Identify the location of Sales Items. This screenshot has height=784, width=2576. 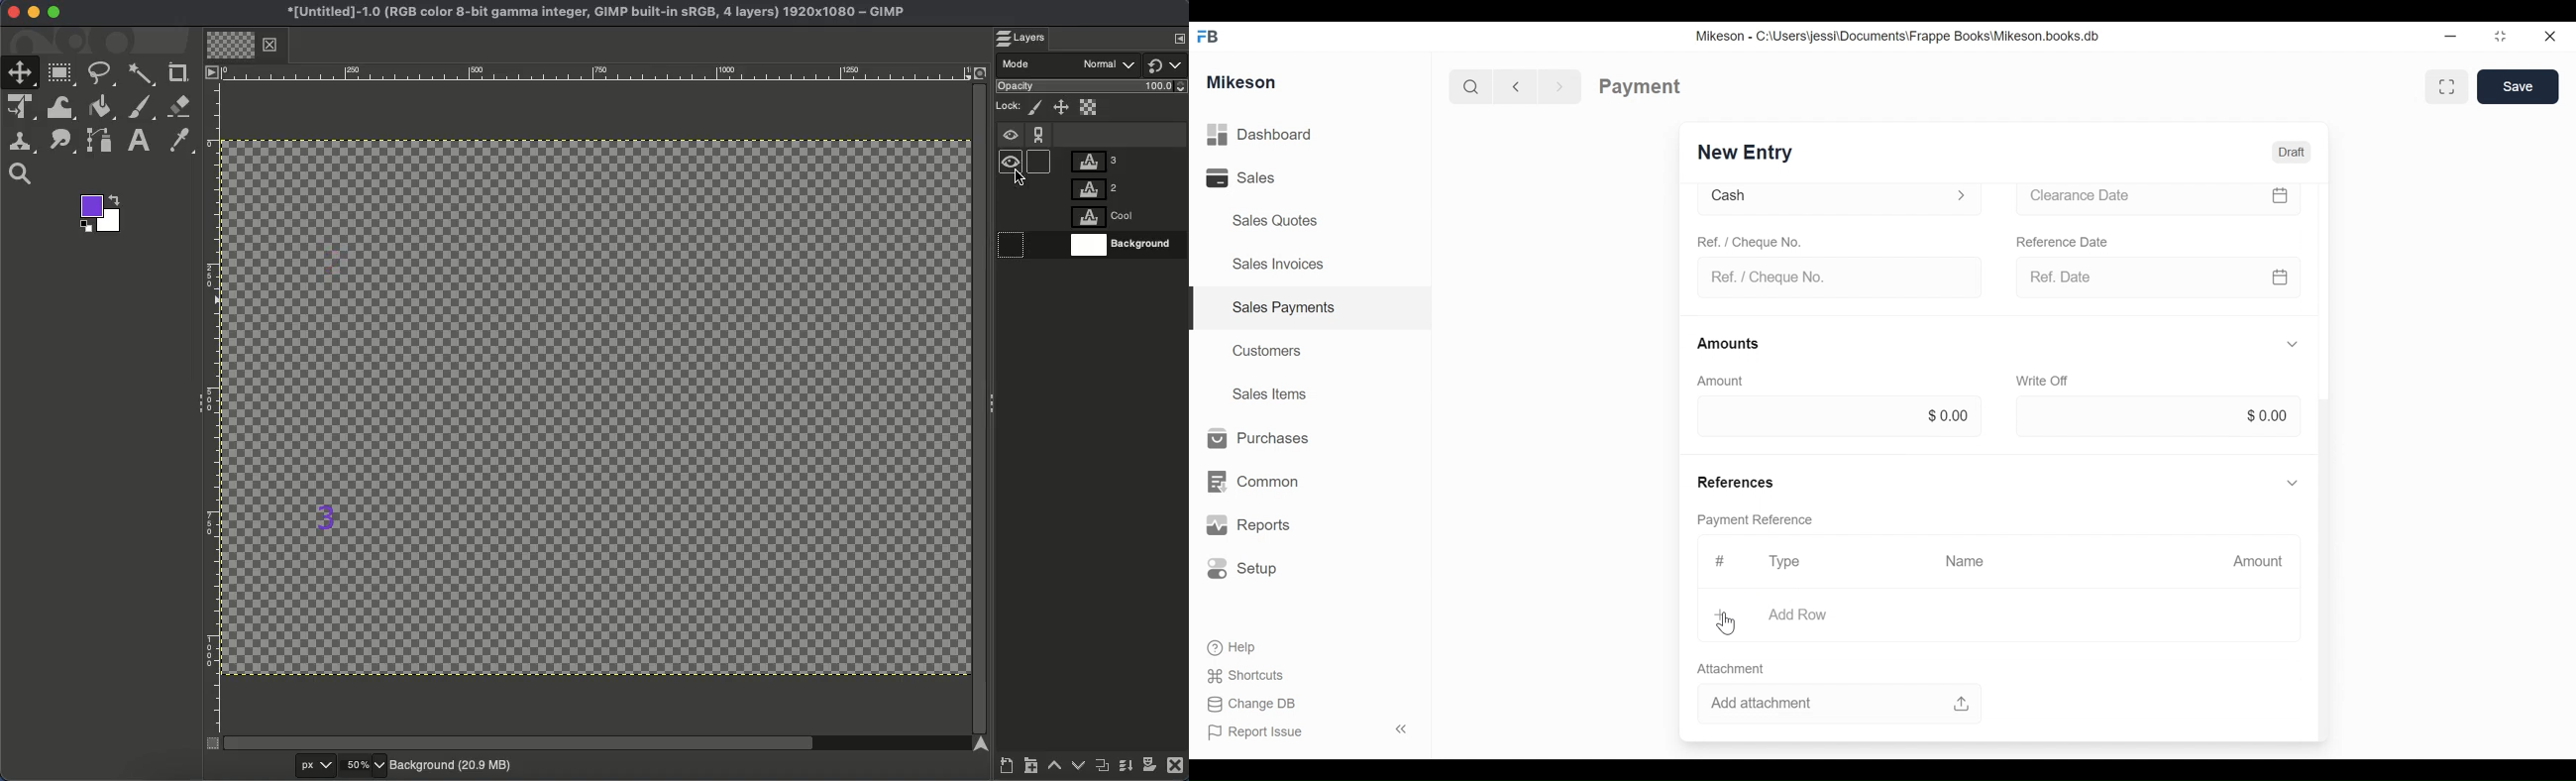
(1276, 395).